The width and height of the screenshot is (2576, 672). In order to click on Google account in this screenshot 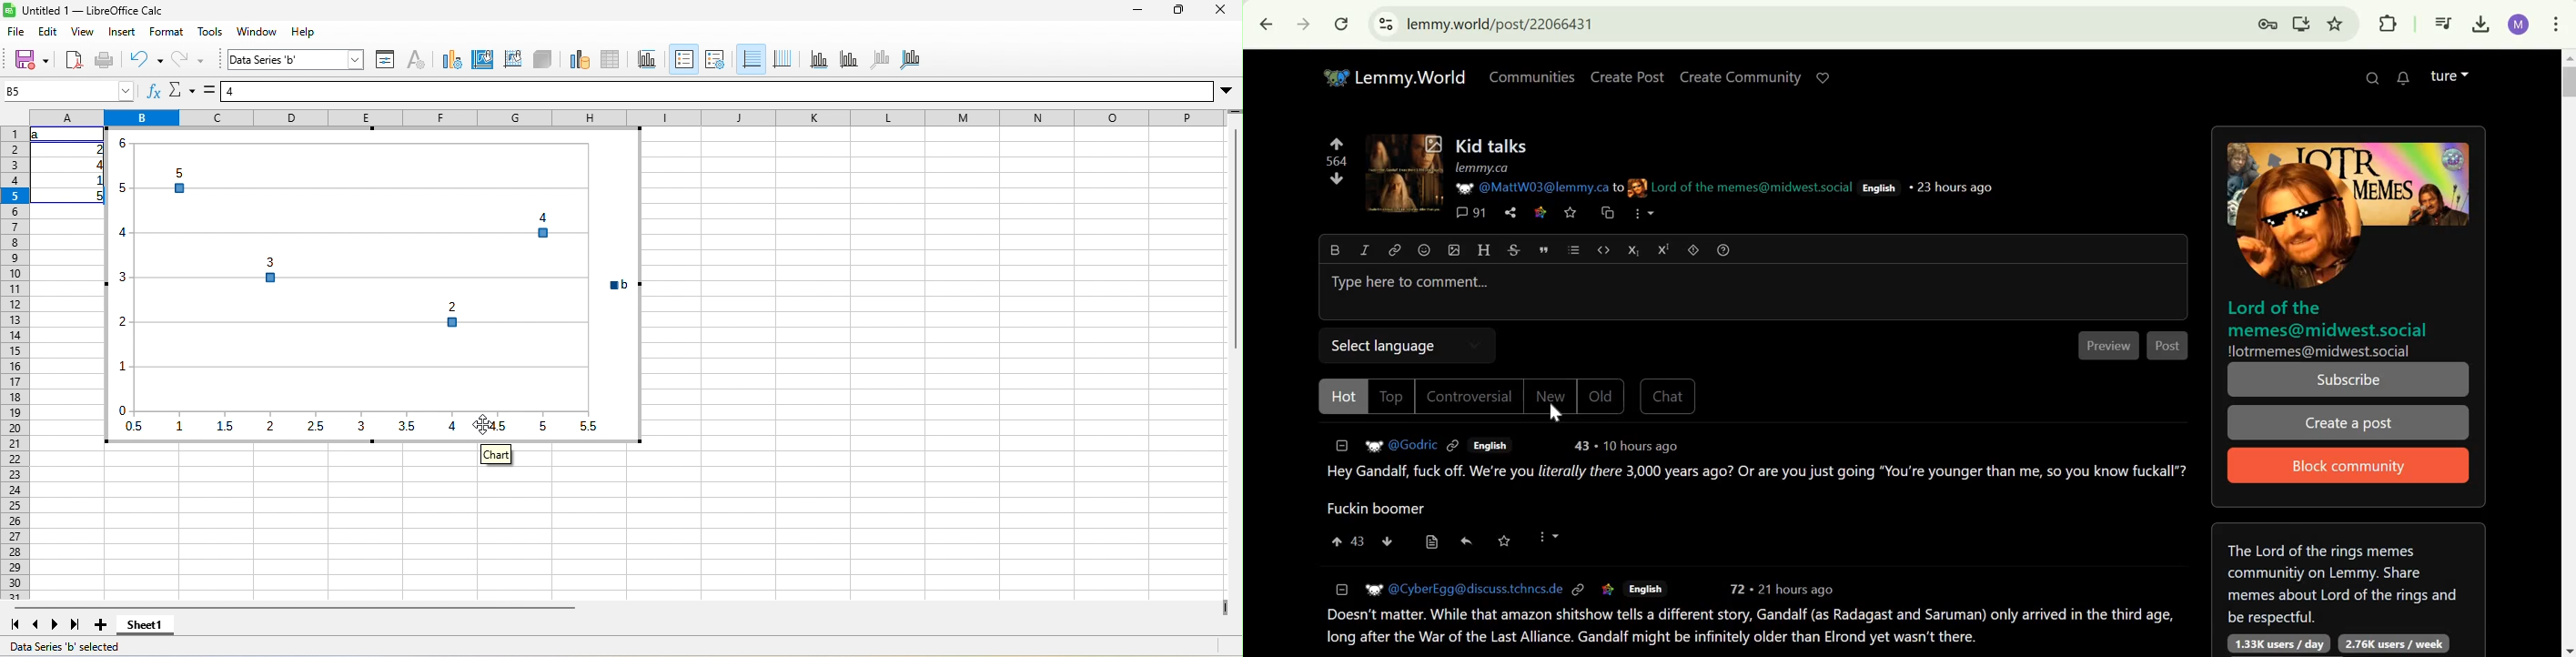, I will do `click(2519, 24)`.